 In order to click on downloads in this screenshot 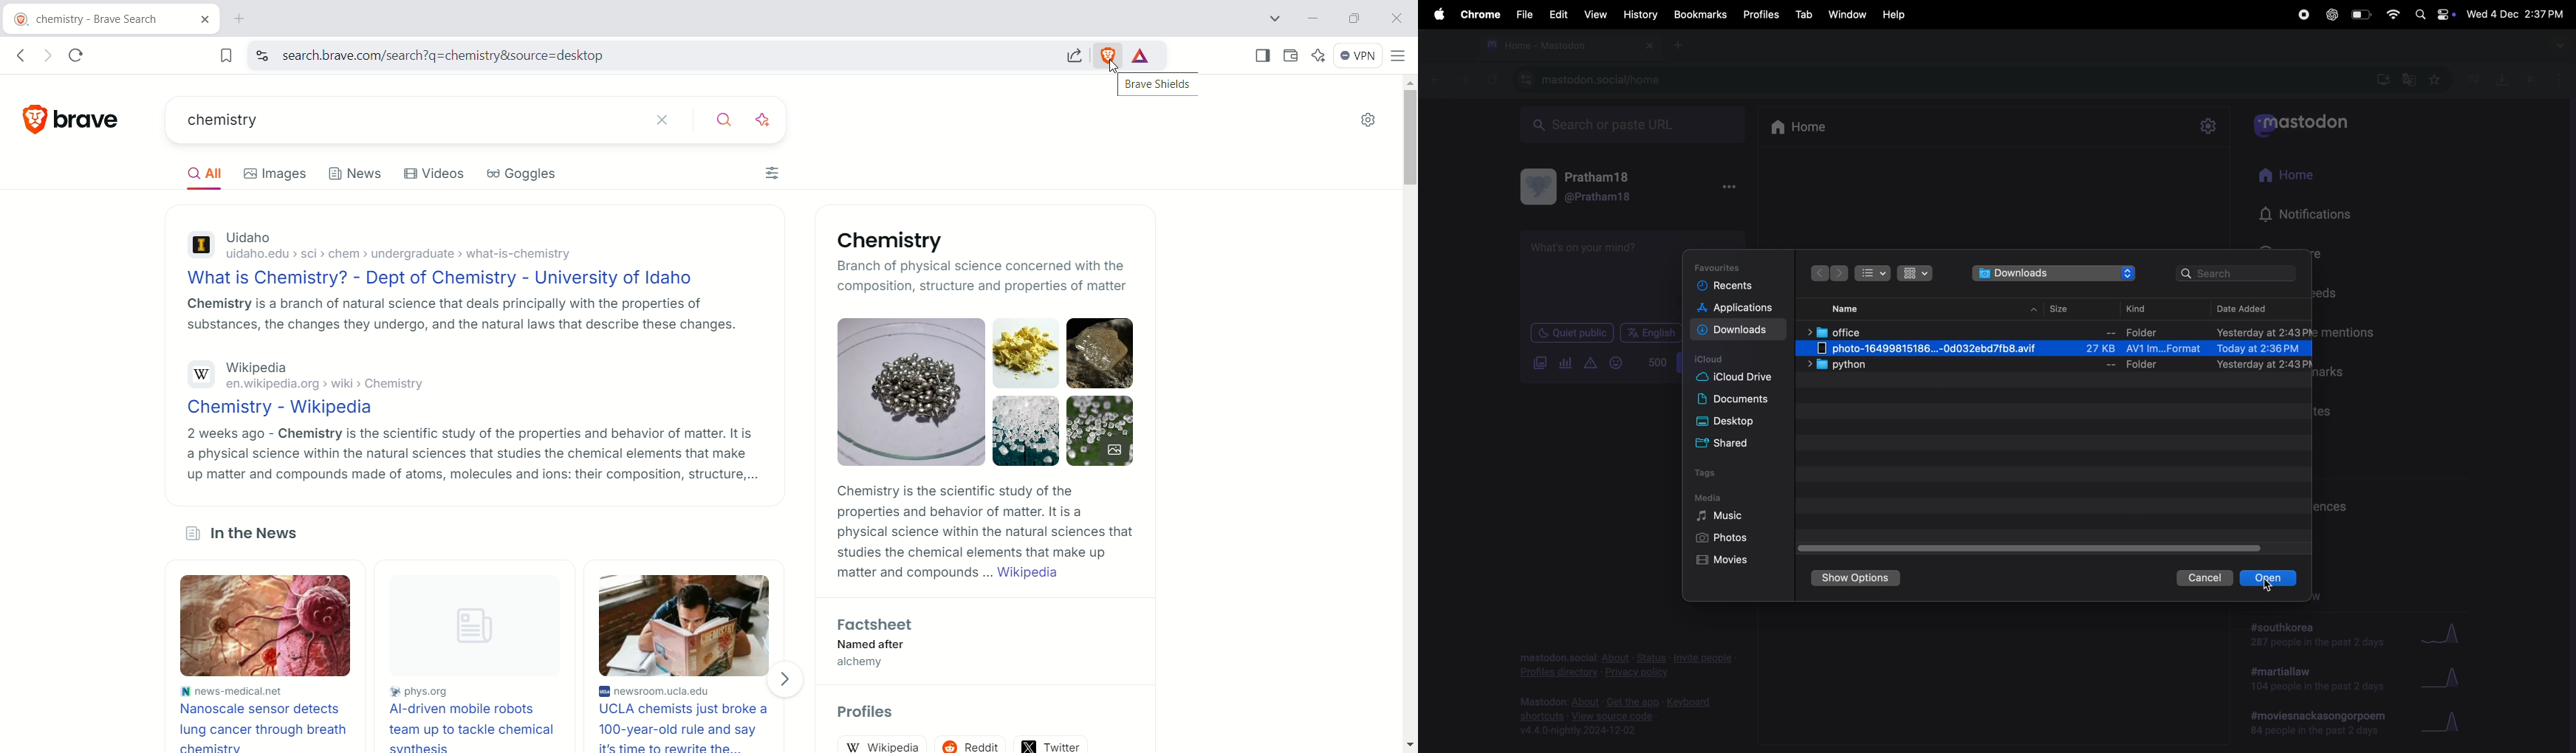, I will do `click(1736, 331)`.